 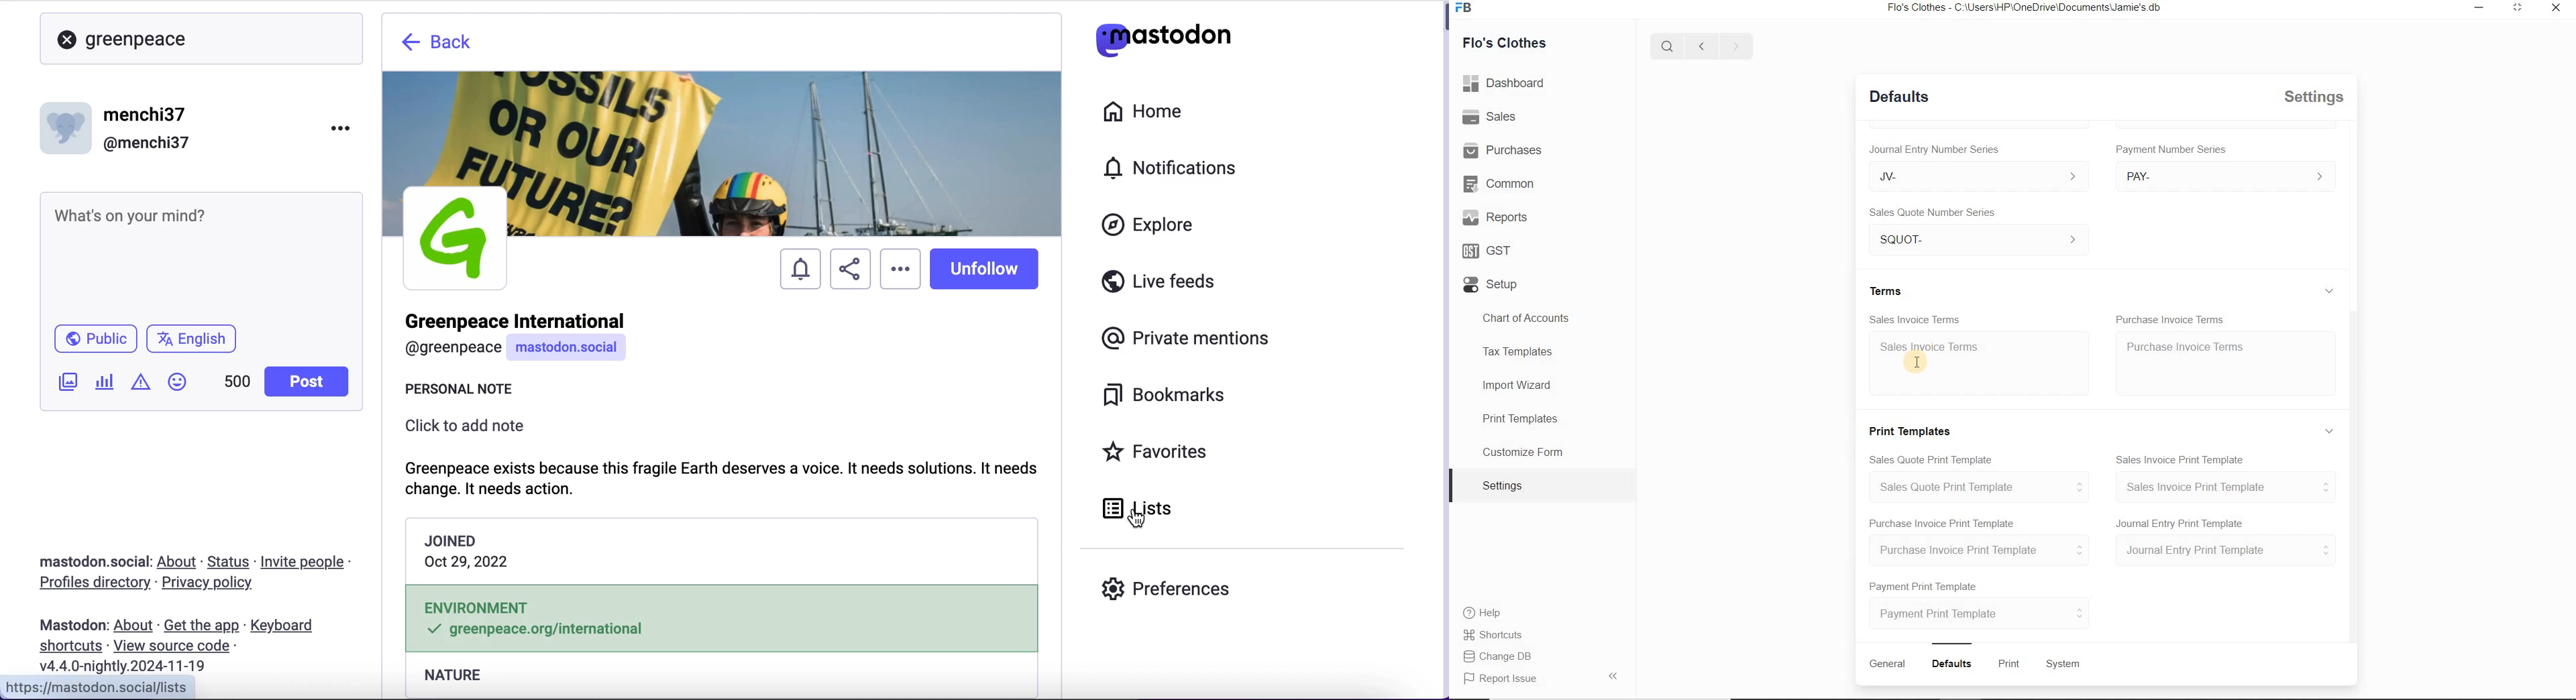 I want to click on menu options, so click(x=344, y=127).